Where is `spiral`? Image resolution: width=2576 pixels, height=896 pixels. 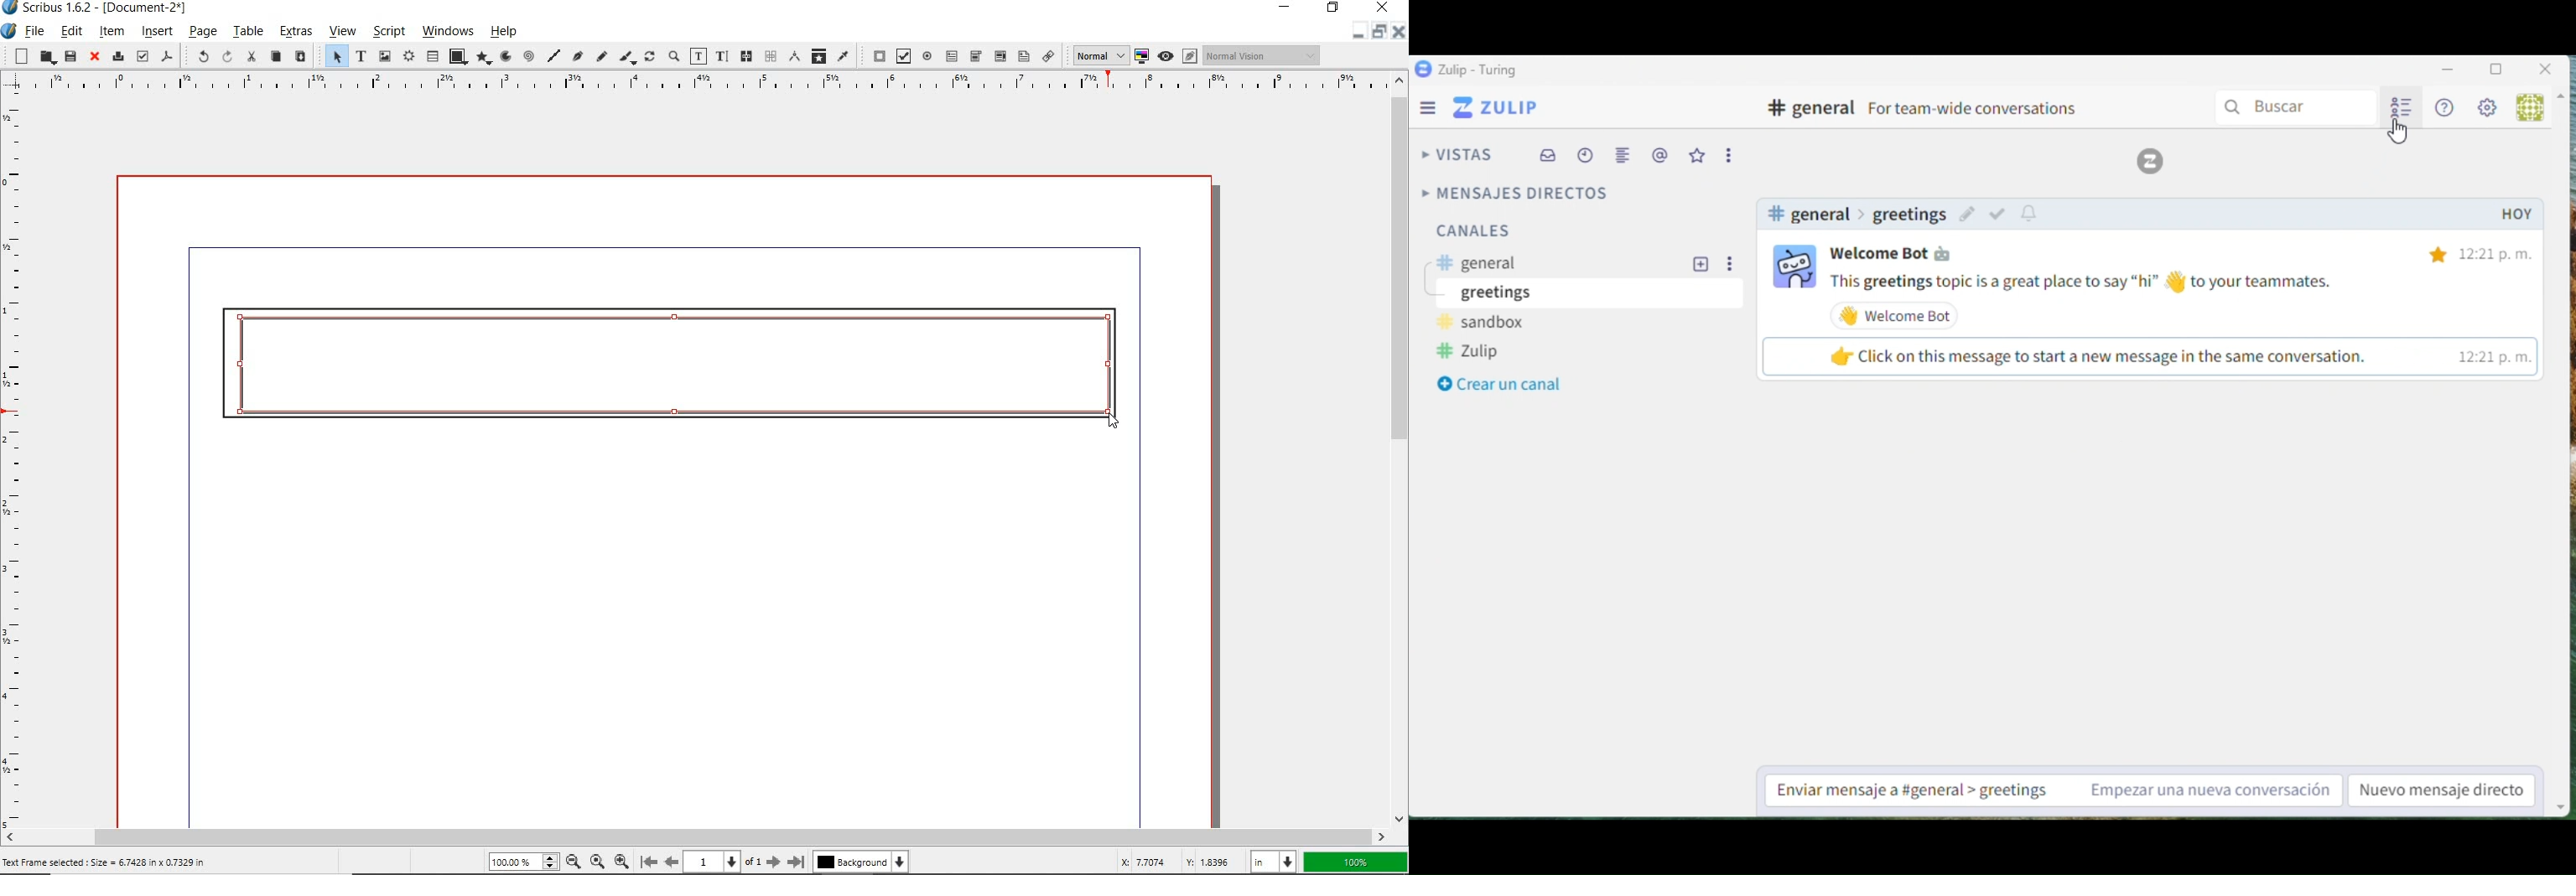 spiral is located at coordinates (531, 56).